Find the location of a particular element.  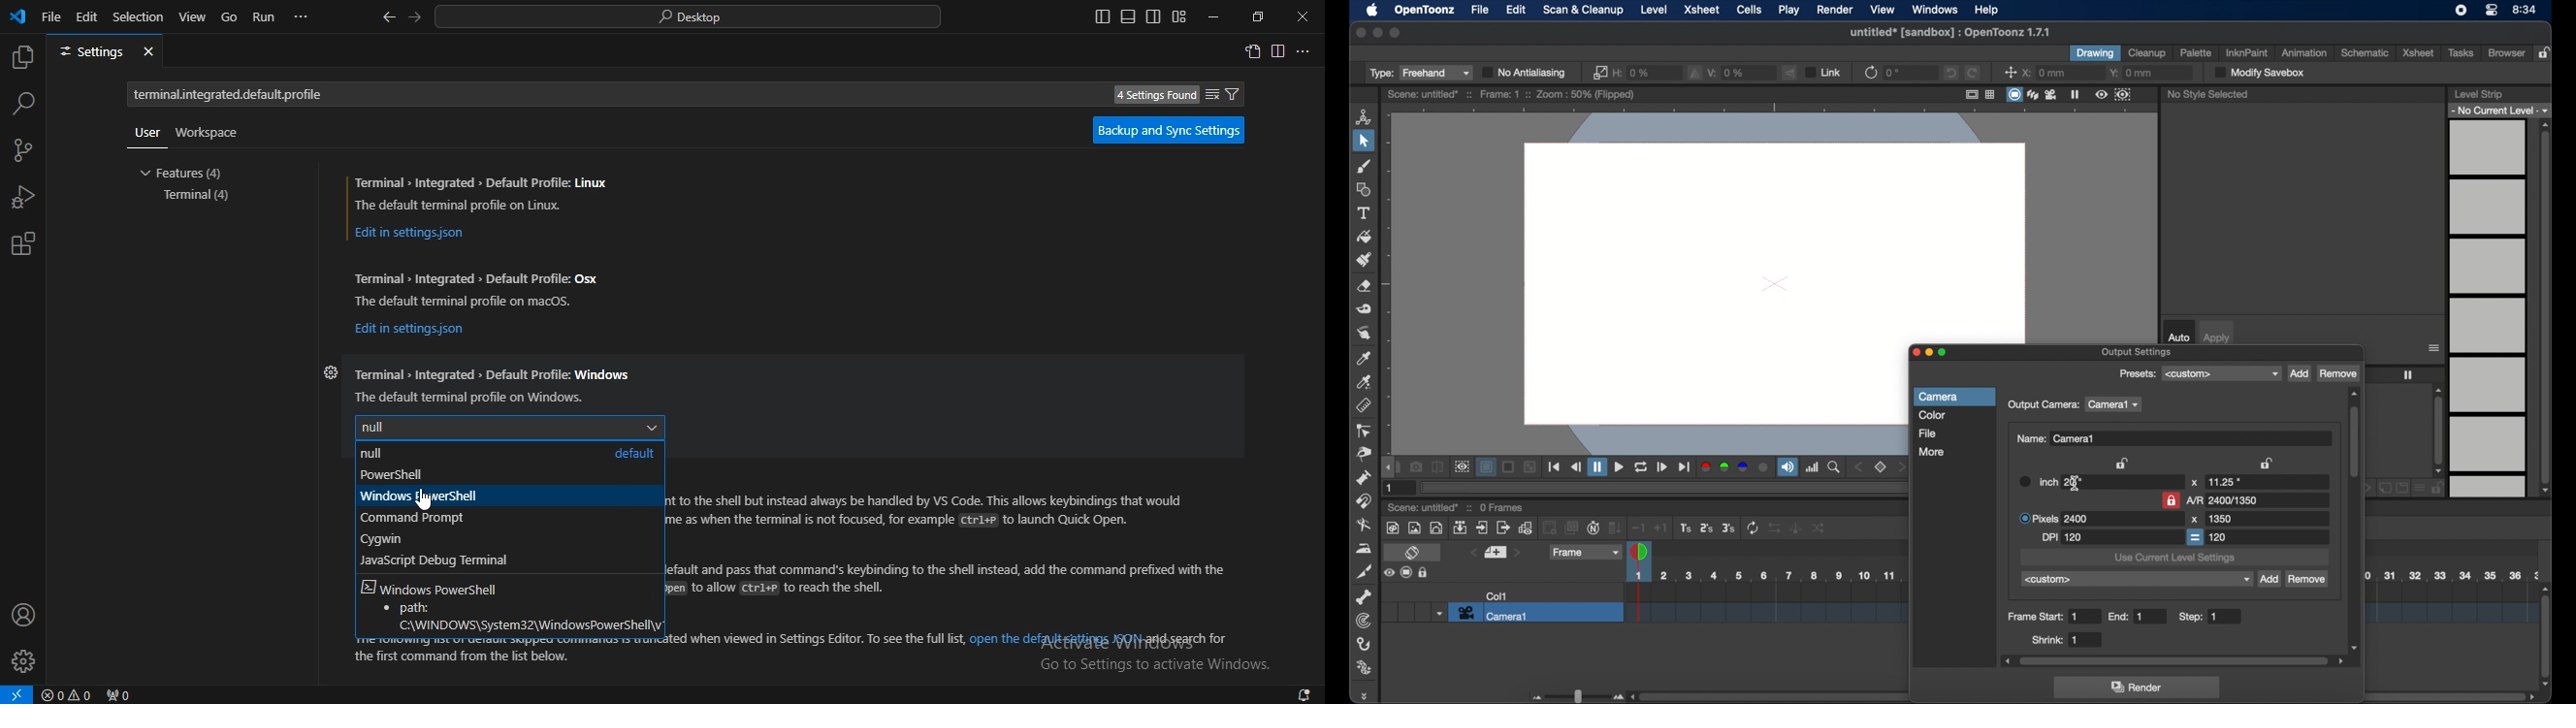

use current level settings is located at coordinates (2175, 559).